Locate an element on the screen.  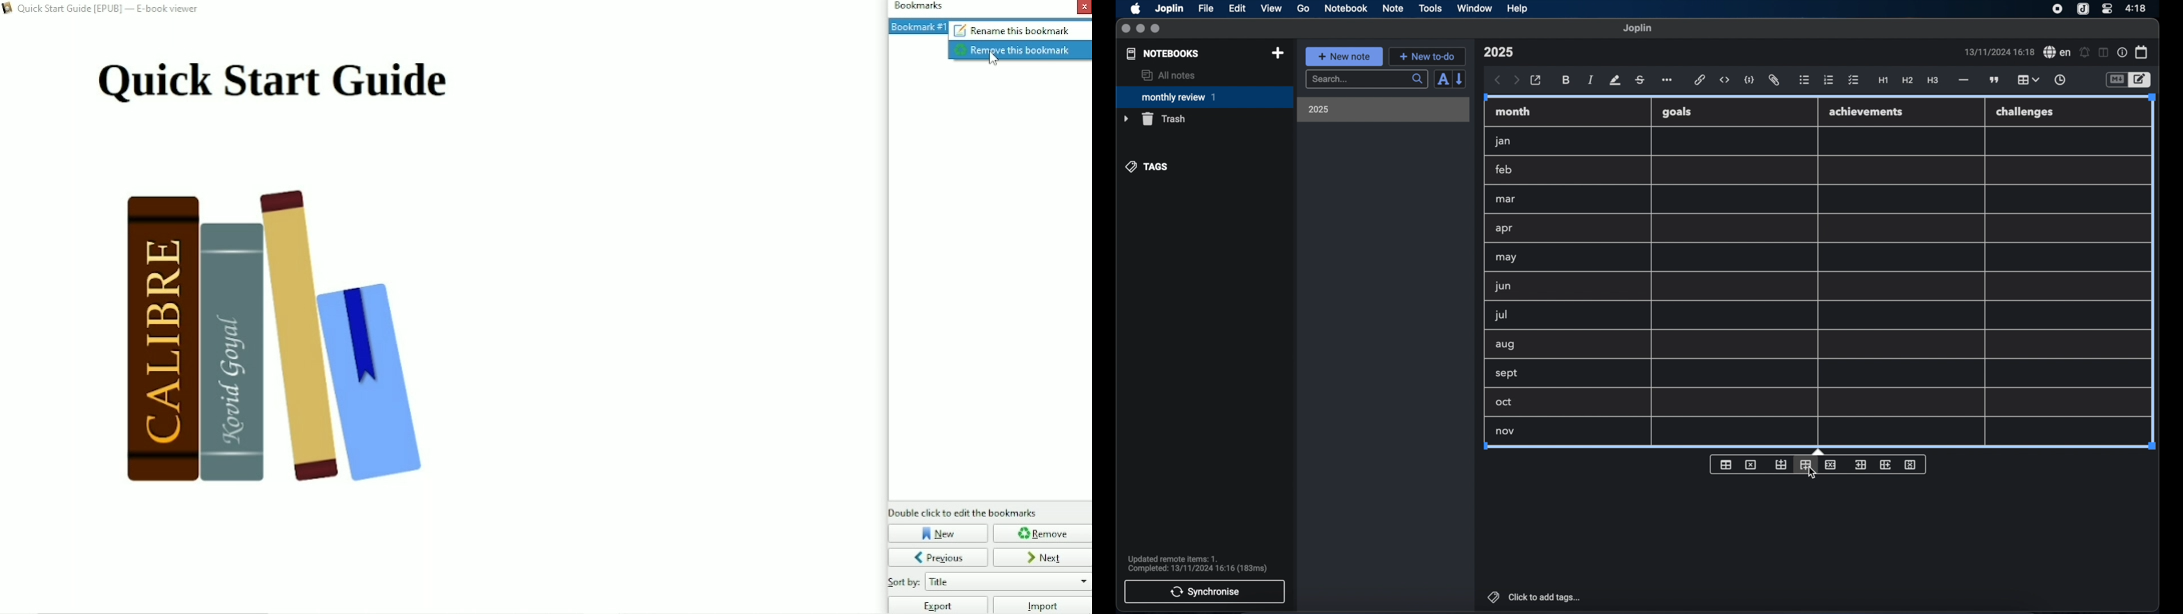
go is located at coordinates (1303, 8).